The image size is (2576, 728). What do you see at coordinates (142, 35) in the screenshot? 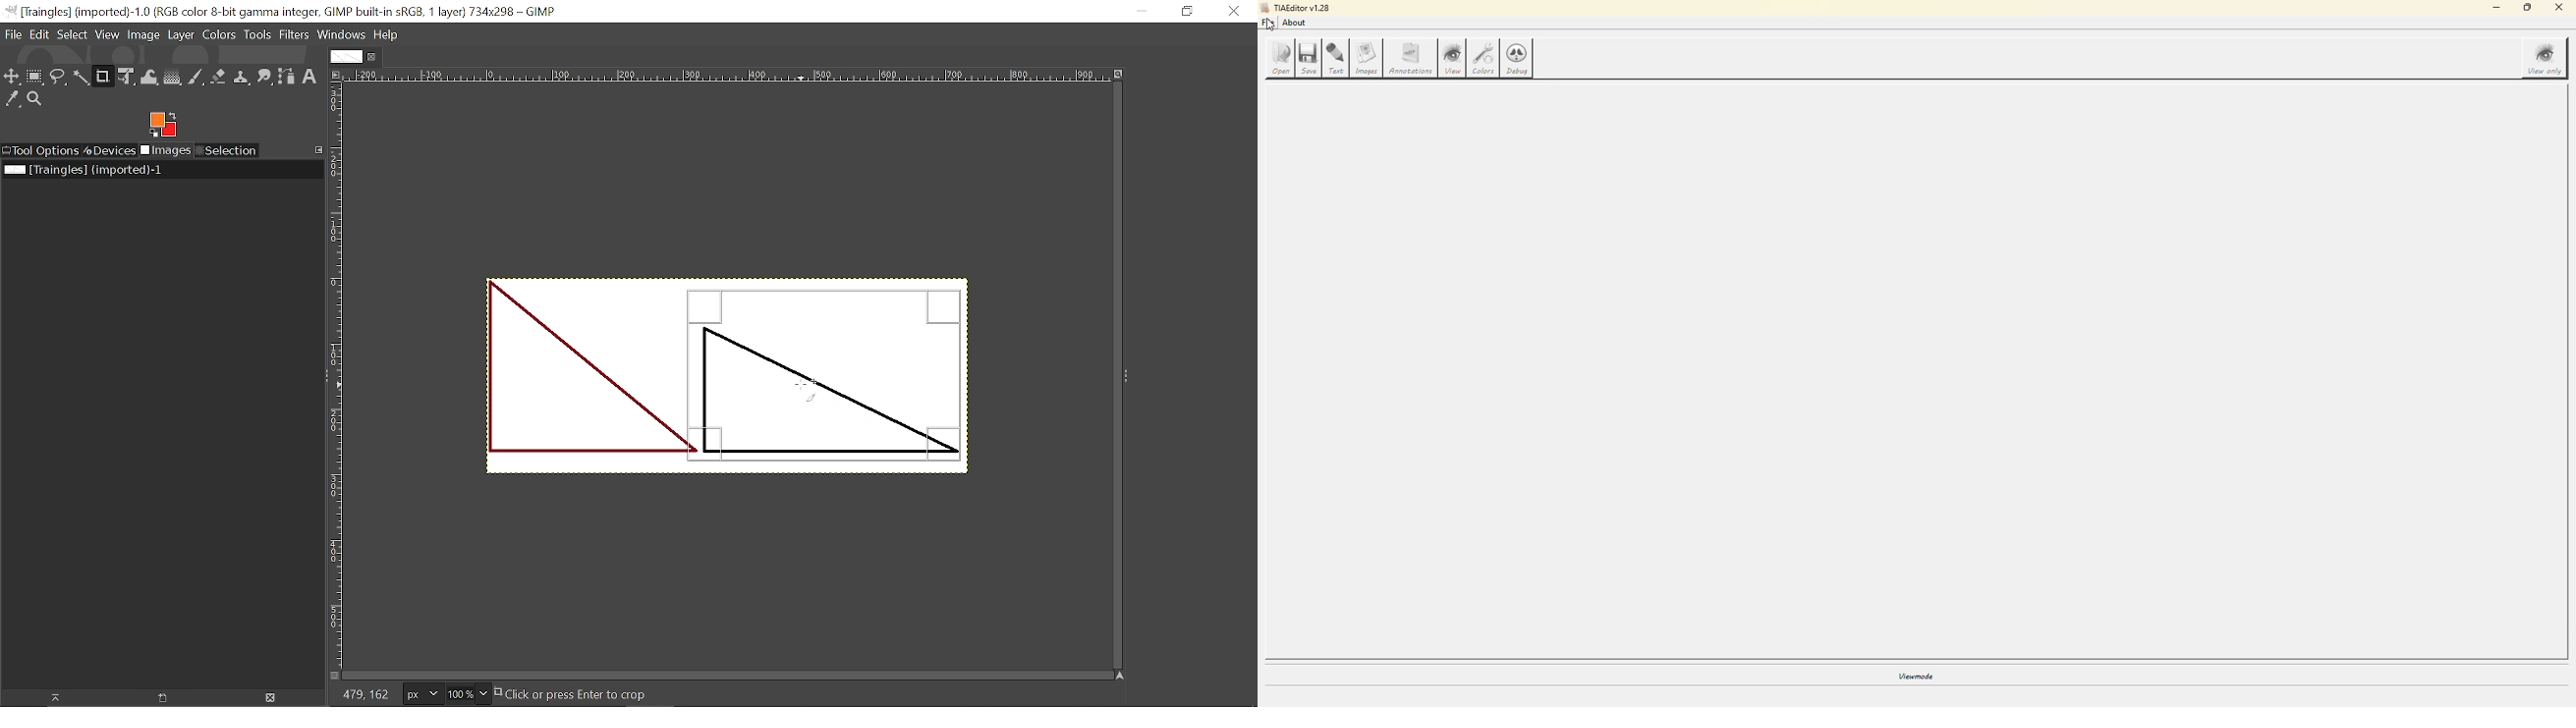
I see `Image` at bounding box center [142, 35].